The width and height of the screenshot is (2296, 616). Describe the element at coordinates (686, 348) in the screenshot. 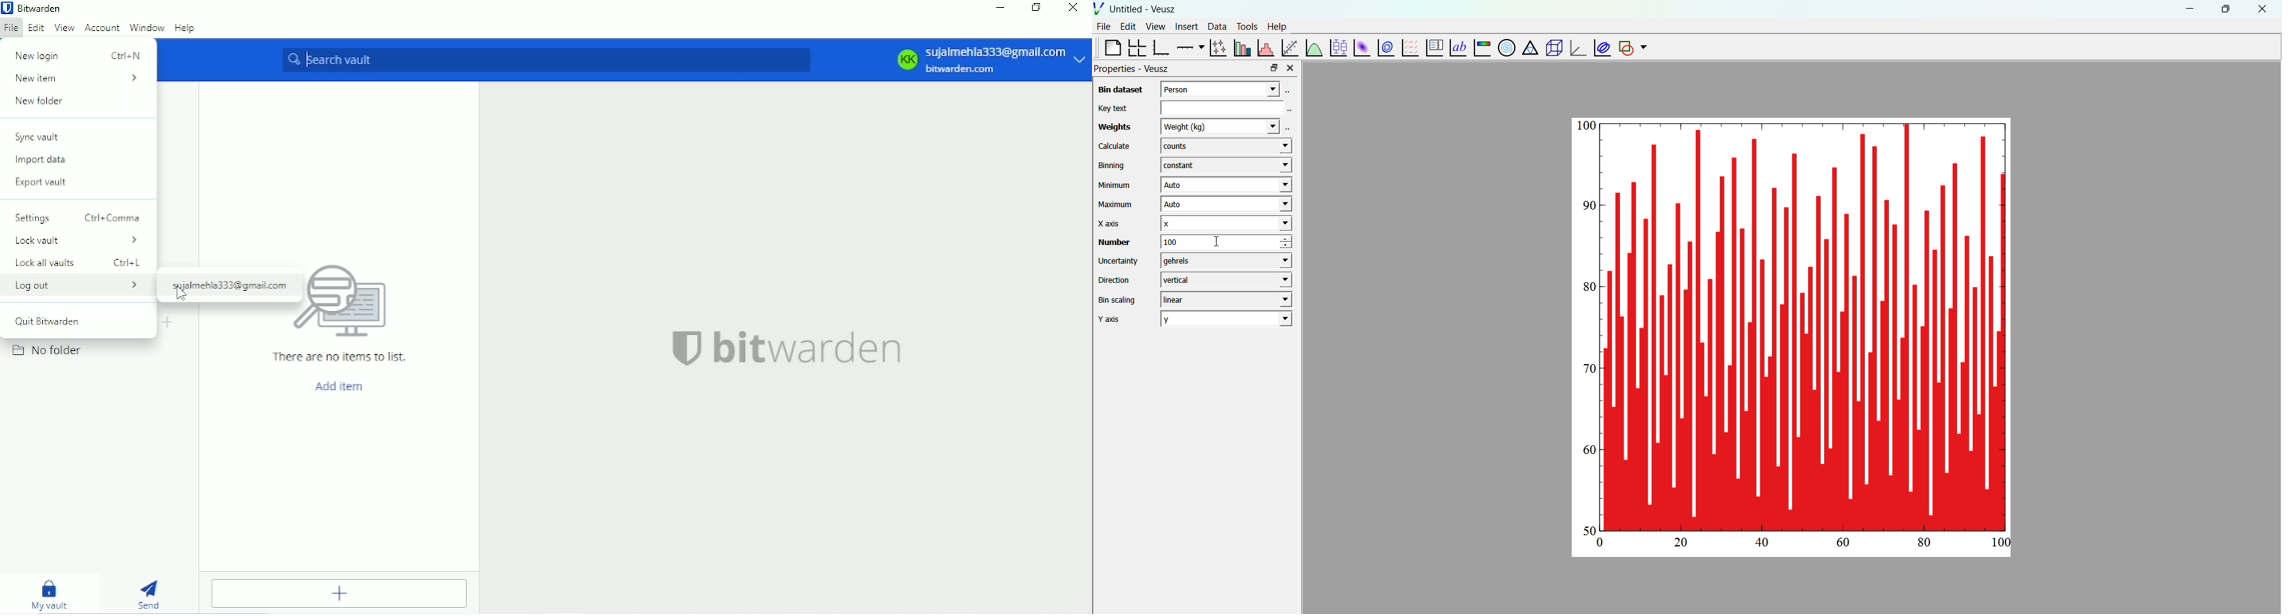

I see `logo` at that location.